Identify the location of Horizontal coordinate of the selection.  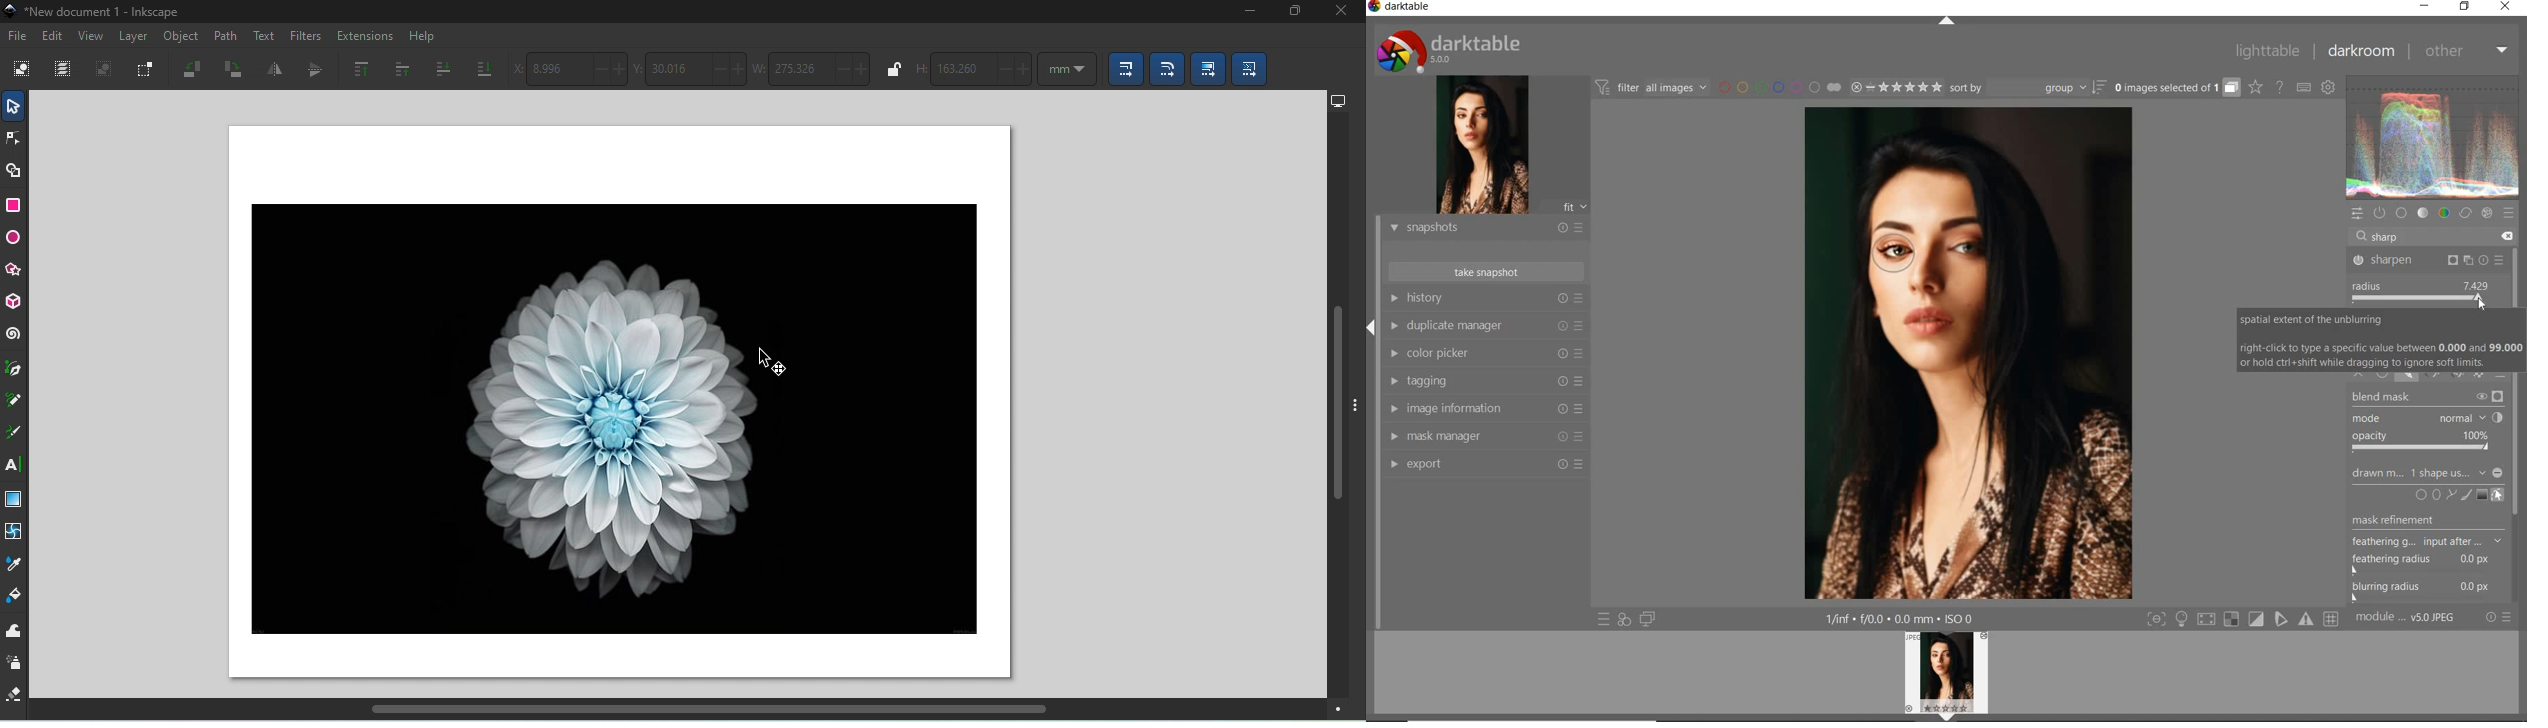
(572, 69).